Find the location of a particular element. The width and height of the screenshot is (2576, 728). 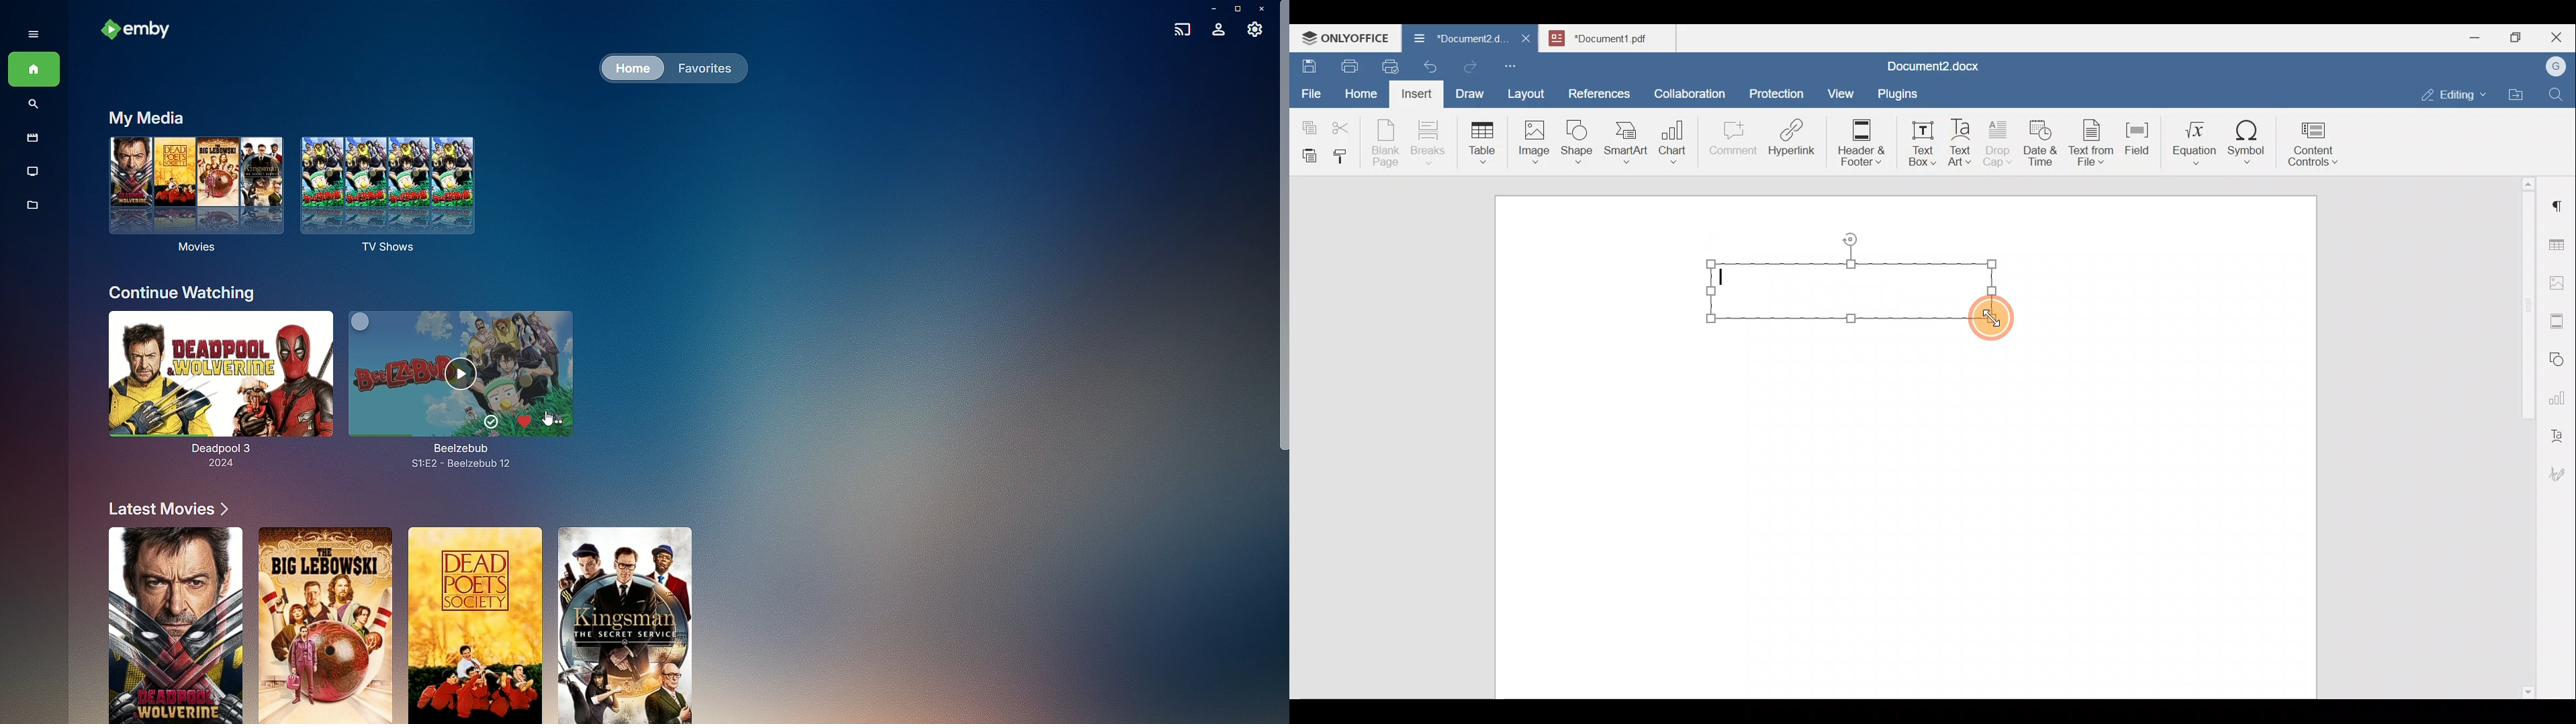

Symbol is located at coordinates (2247, 146).